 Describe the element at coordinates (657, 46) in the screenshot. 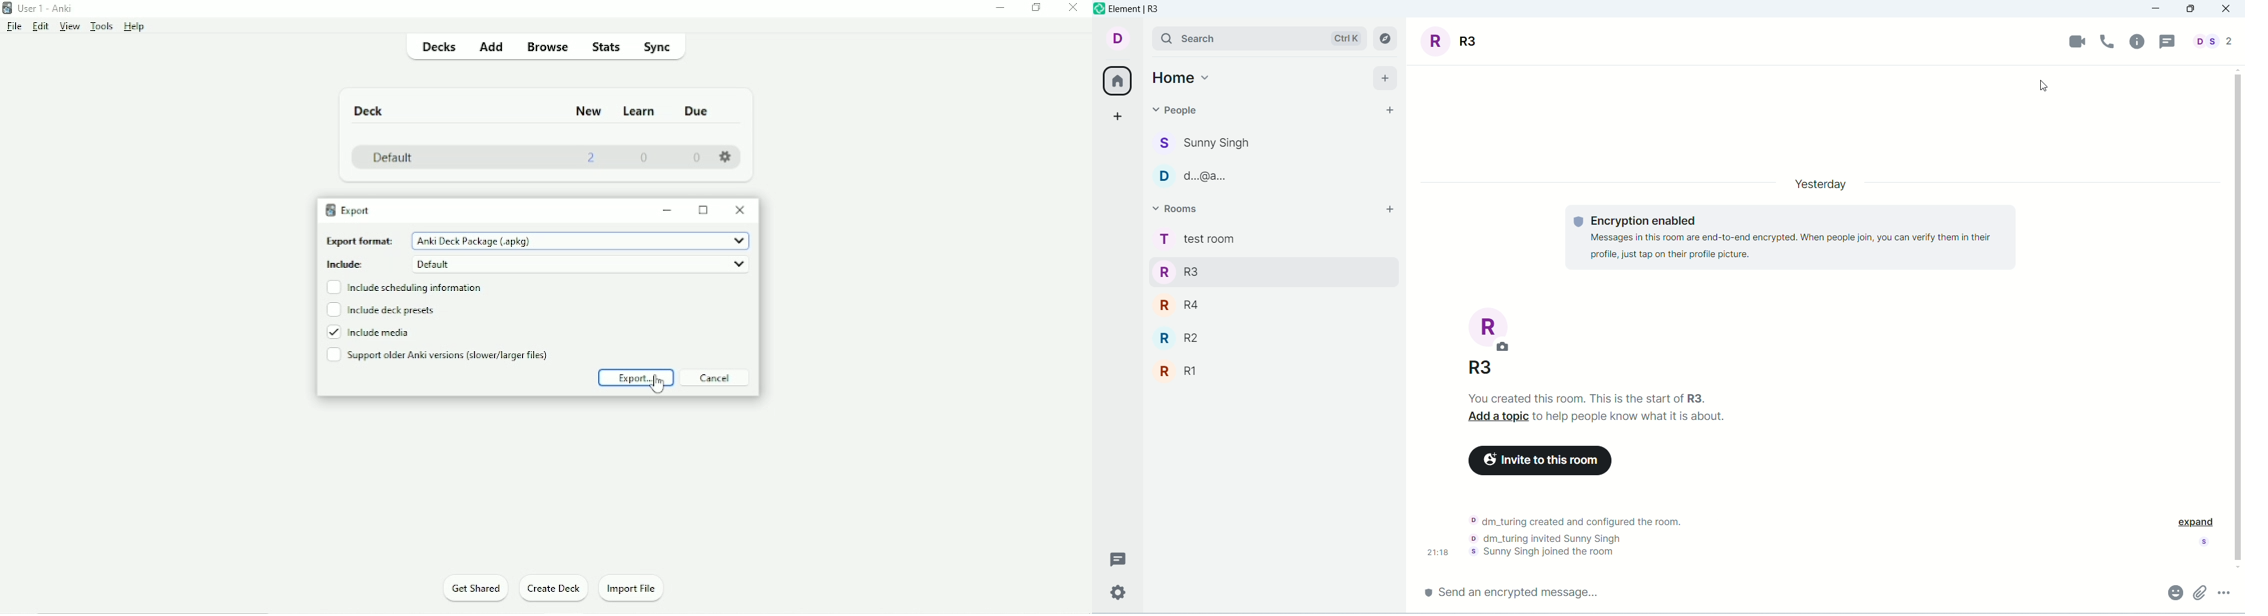

I see `Sync` at that location.